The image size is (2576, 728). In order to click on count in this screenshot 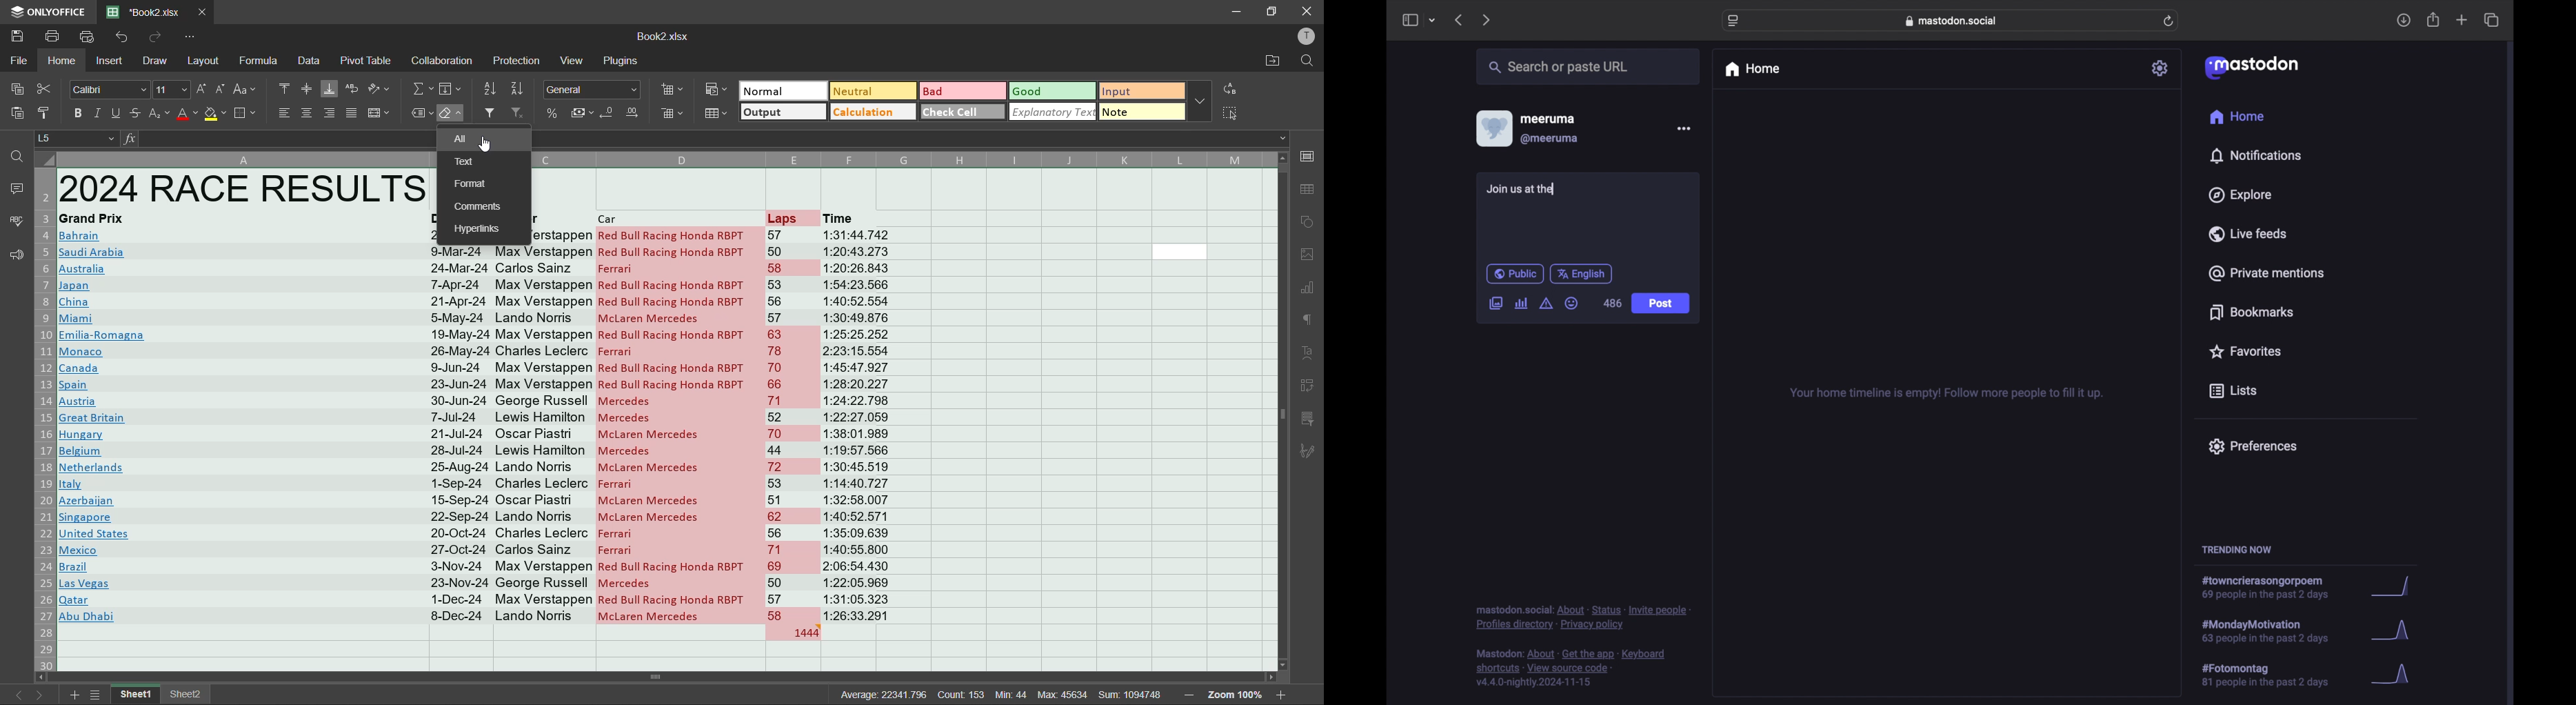, I will do `click(963, 694)`.